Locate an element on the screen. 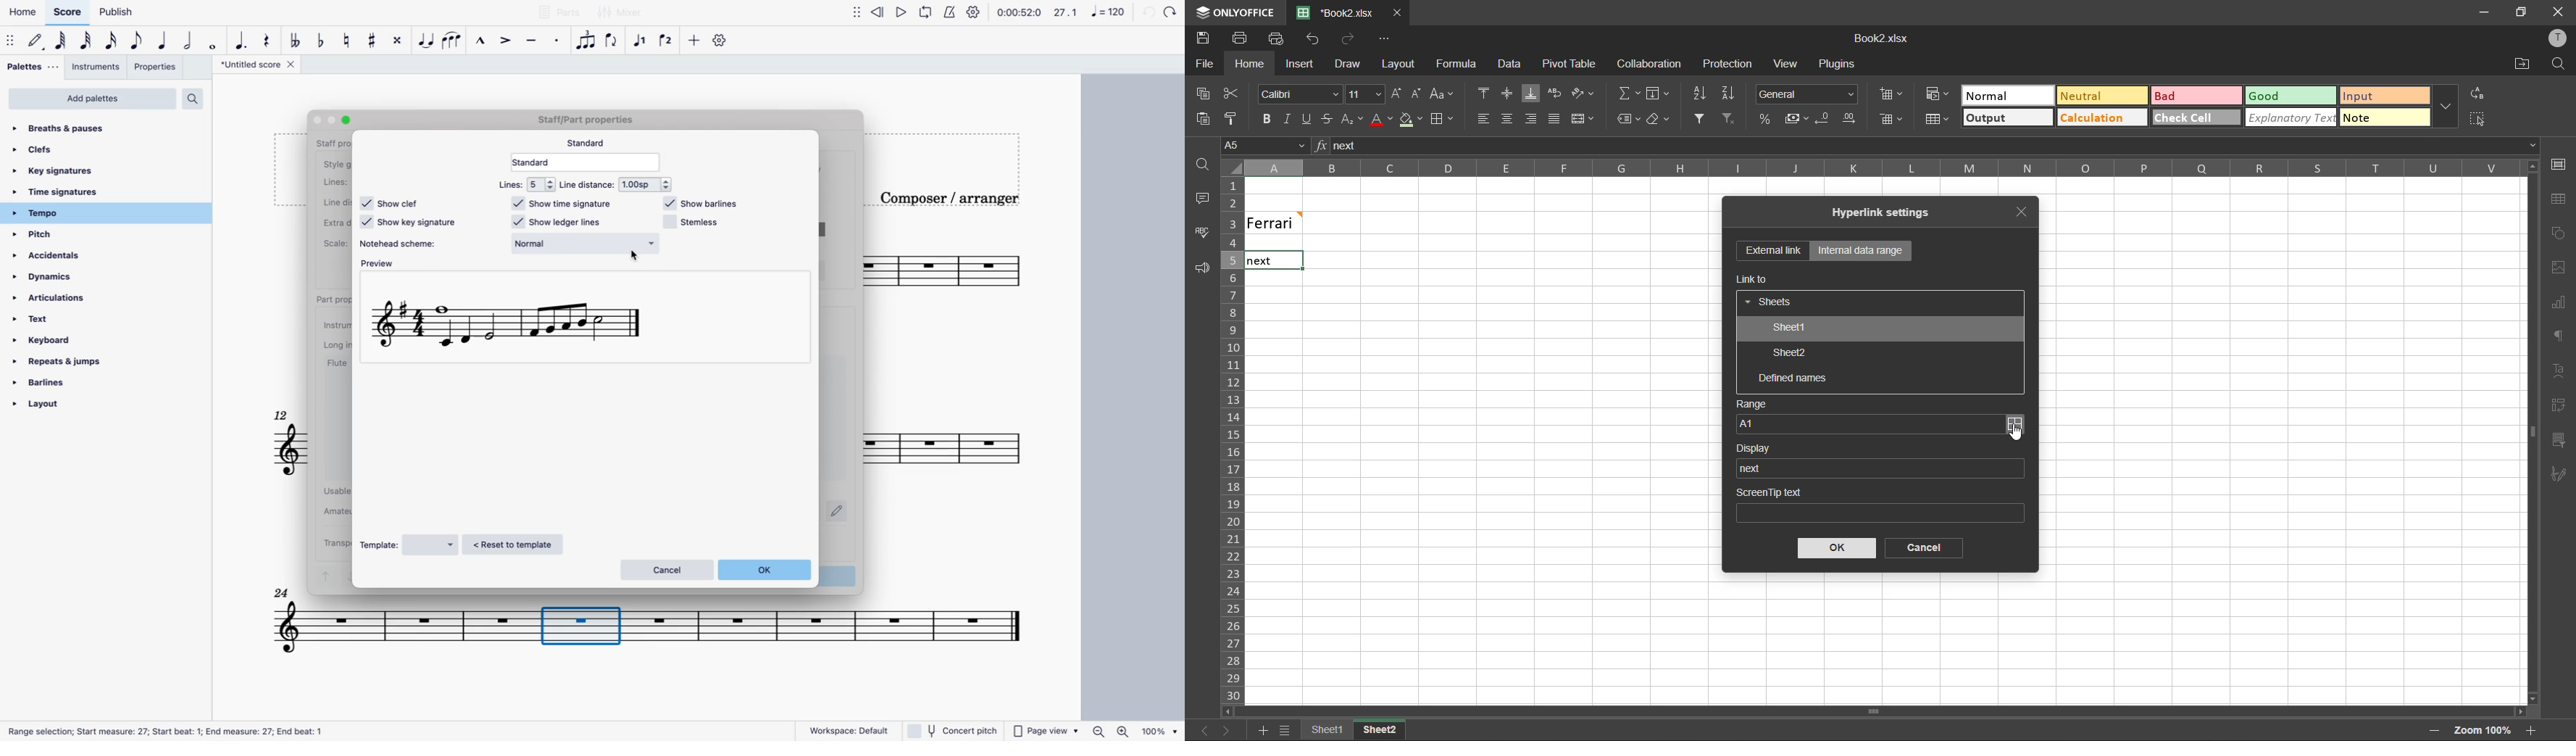  12 is located at coordinates (281, 416).